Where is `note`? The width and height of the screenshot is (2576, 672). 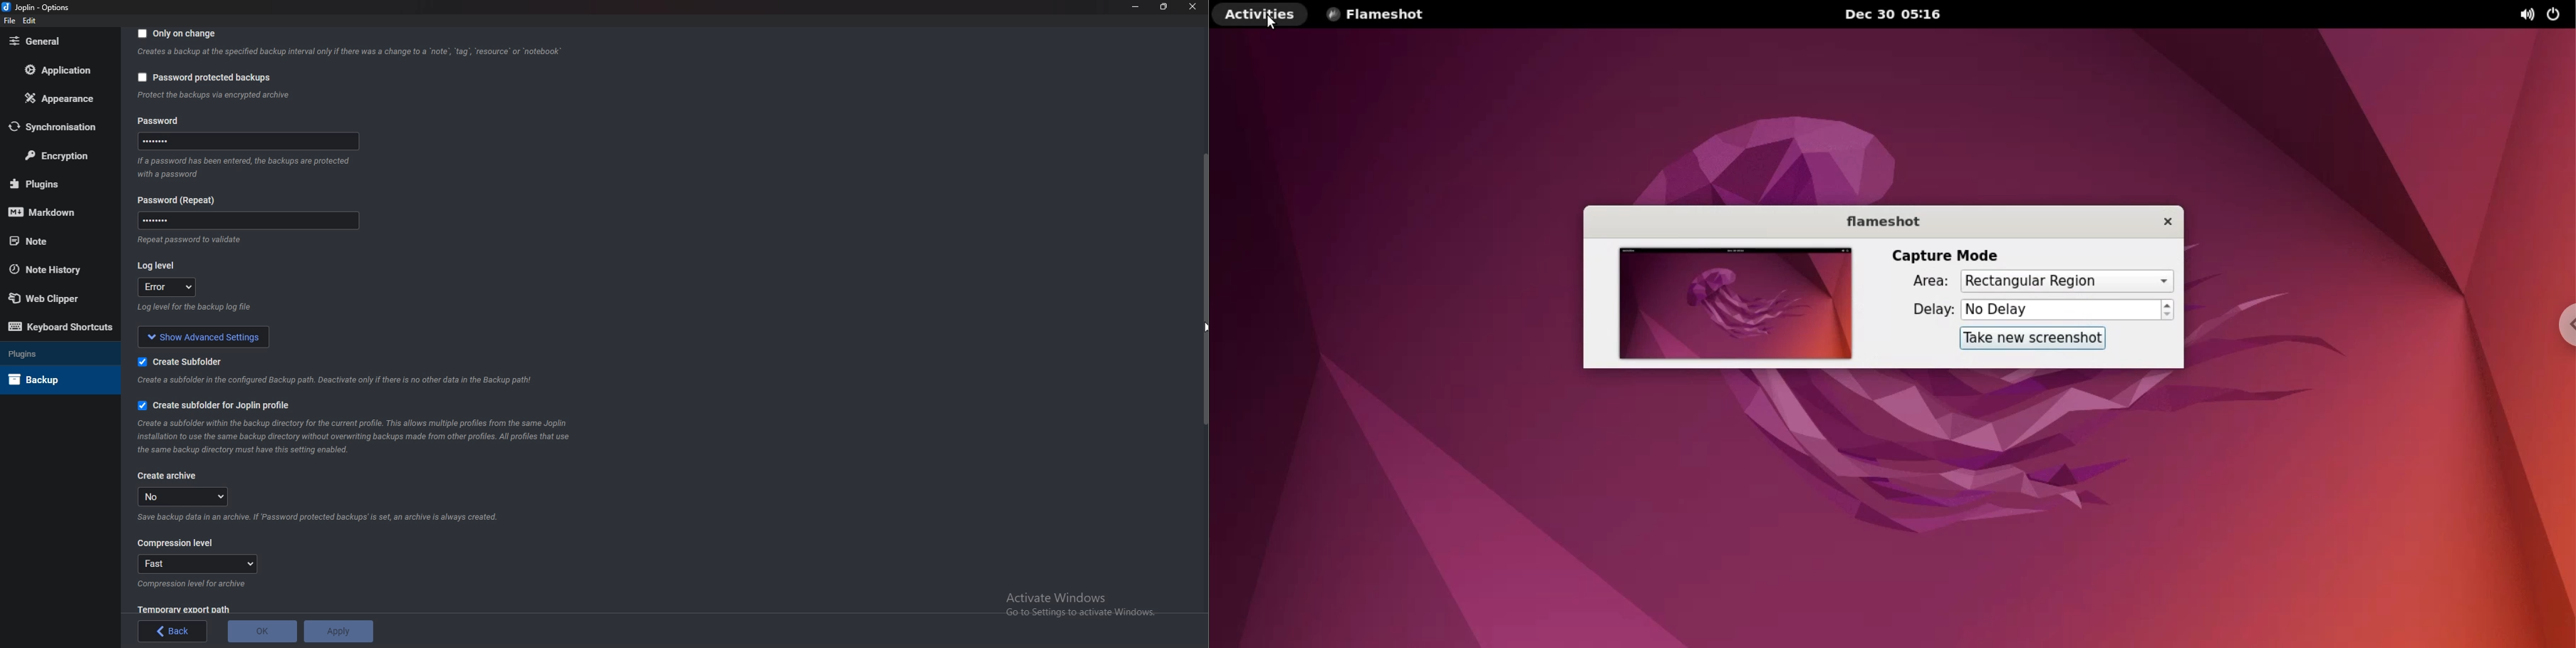
note is located at coordinates (55, 241).